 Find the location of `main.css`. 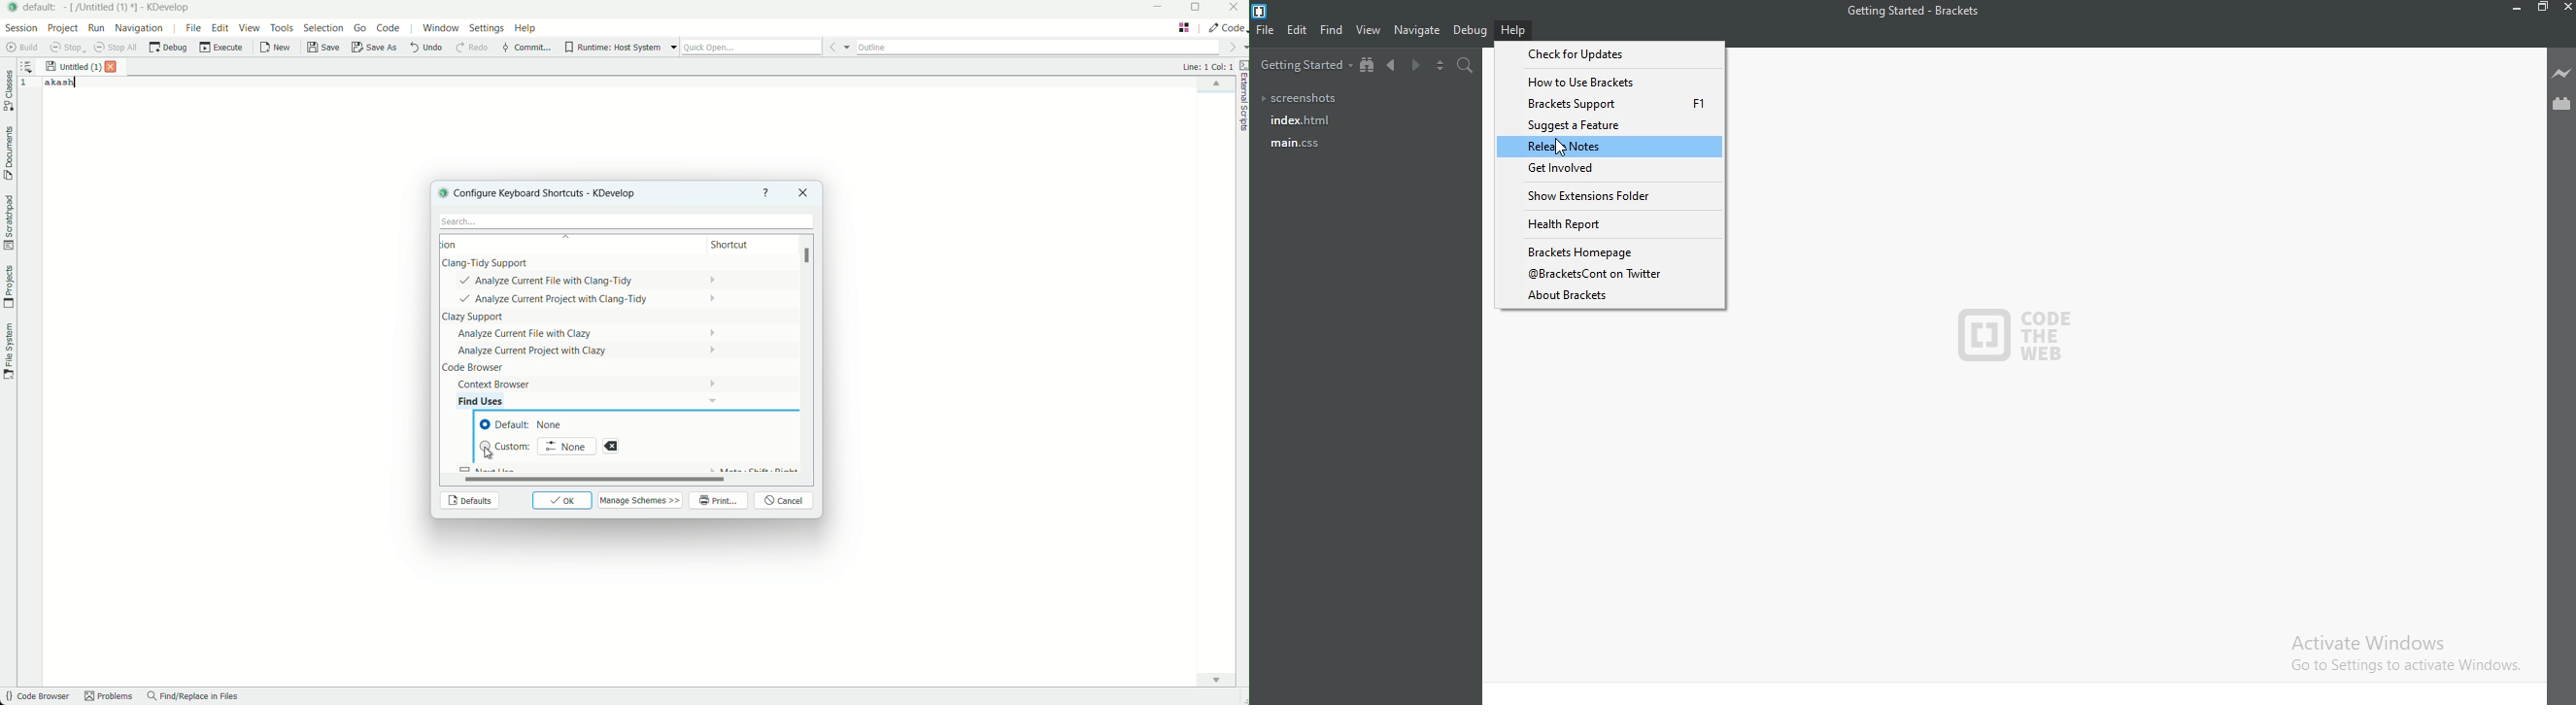

main.css is located at coordinates (1298, 145).